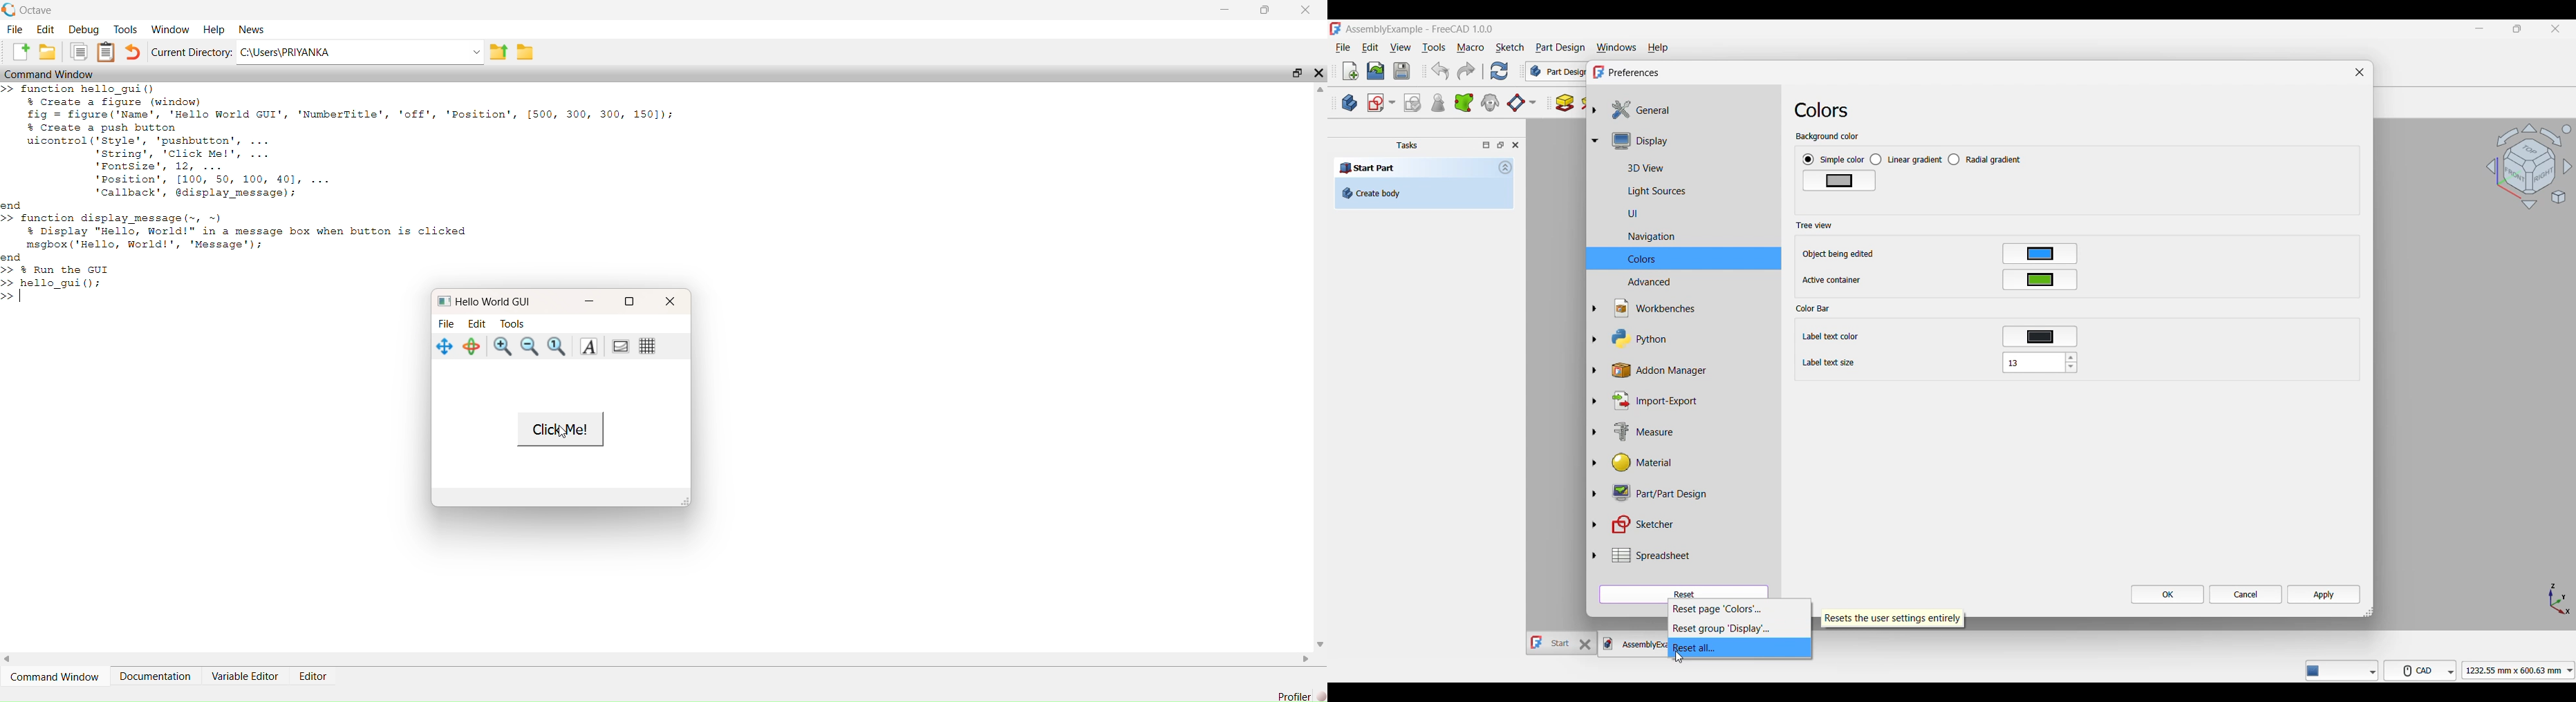 The height and width of the screenshot is (728, 2576). I want to click on Advanced, so click(1633, 282).